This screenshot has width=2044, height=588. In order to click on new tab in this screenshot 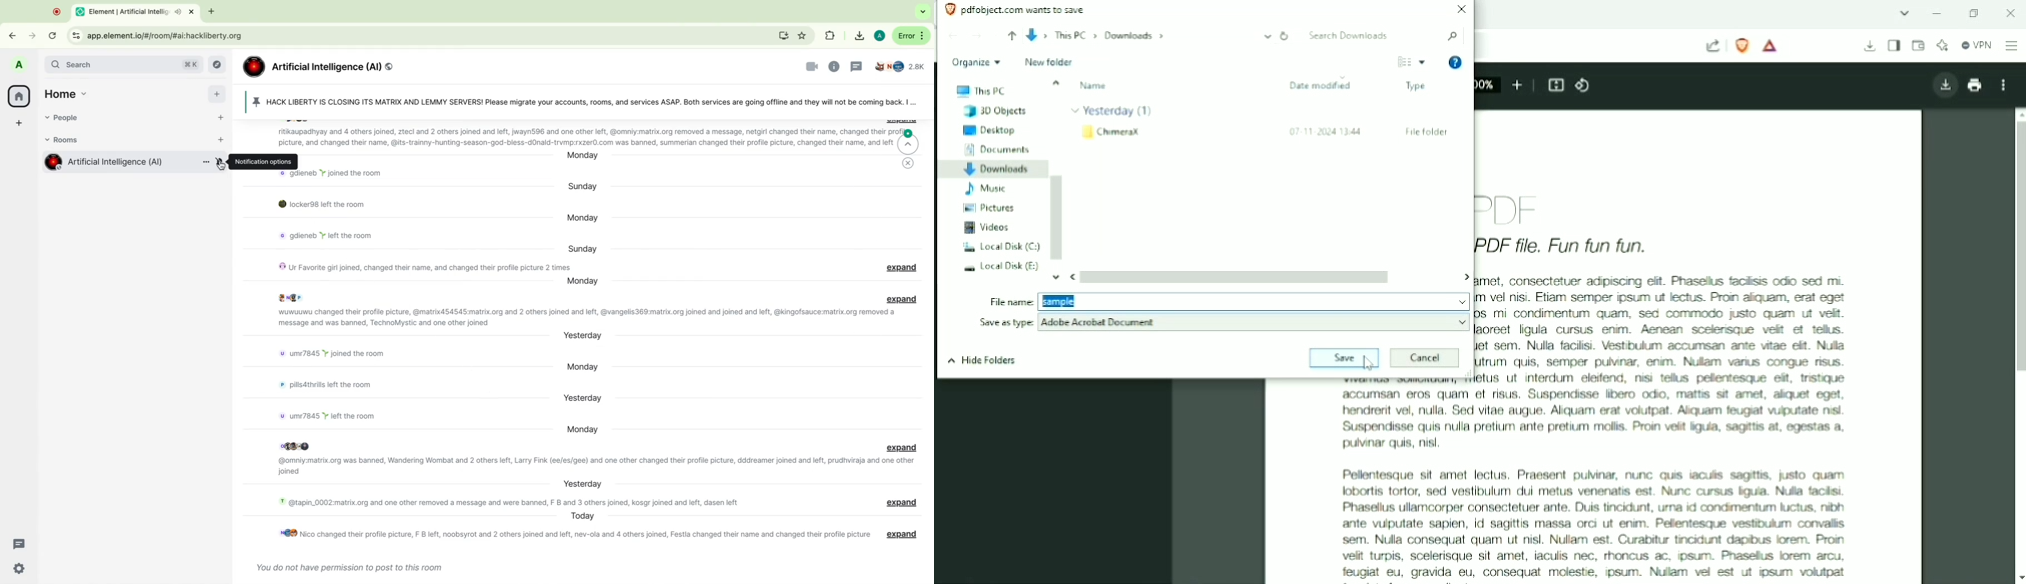, I will do `click(213, 12)`.